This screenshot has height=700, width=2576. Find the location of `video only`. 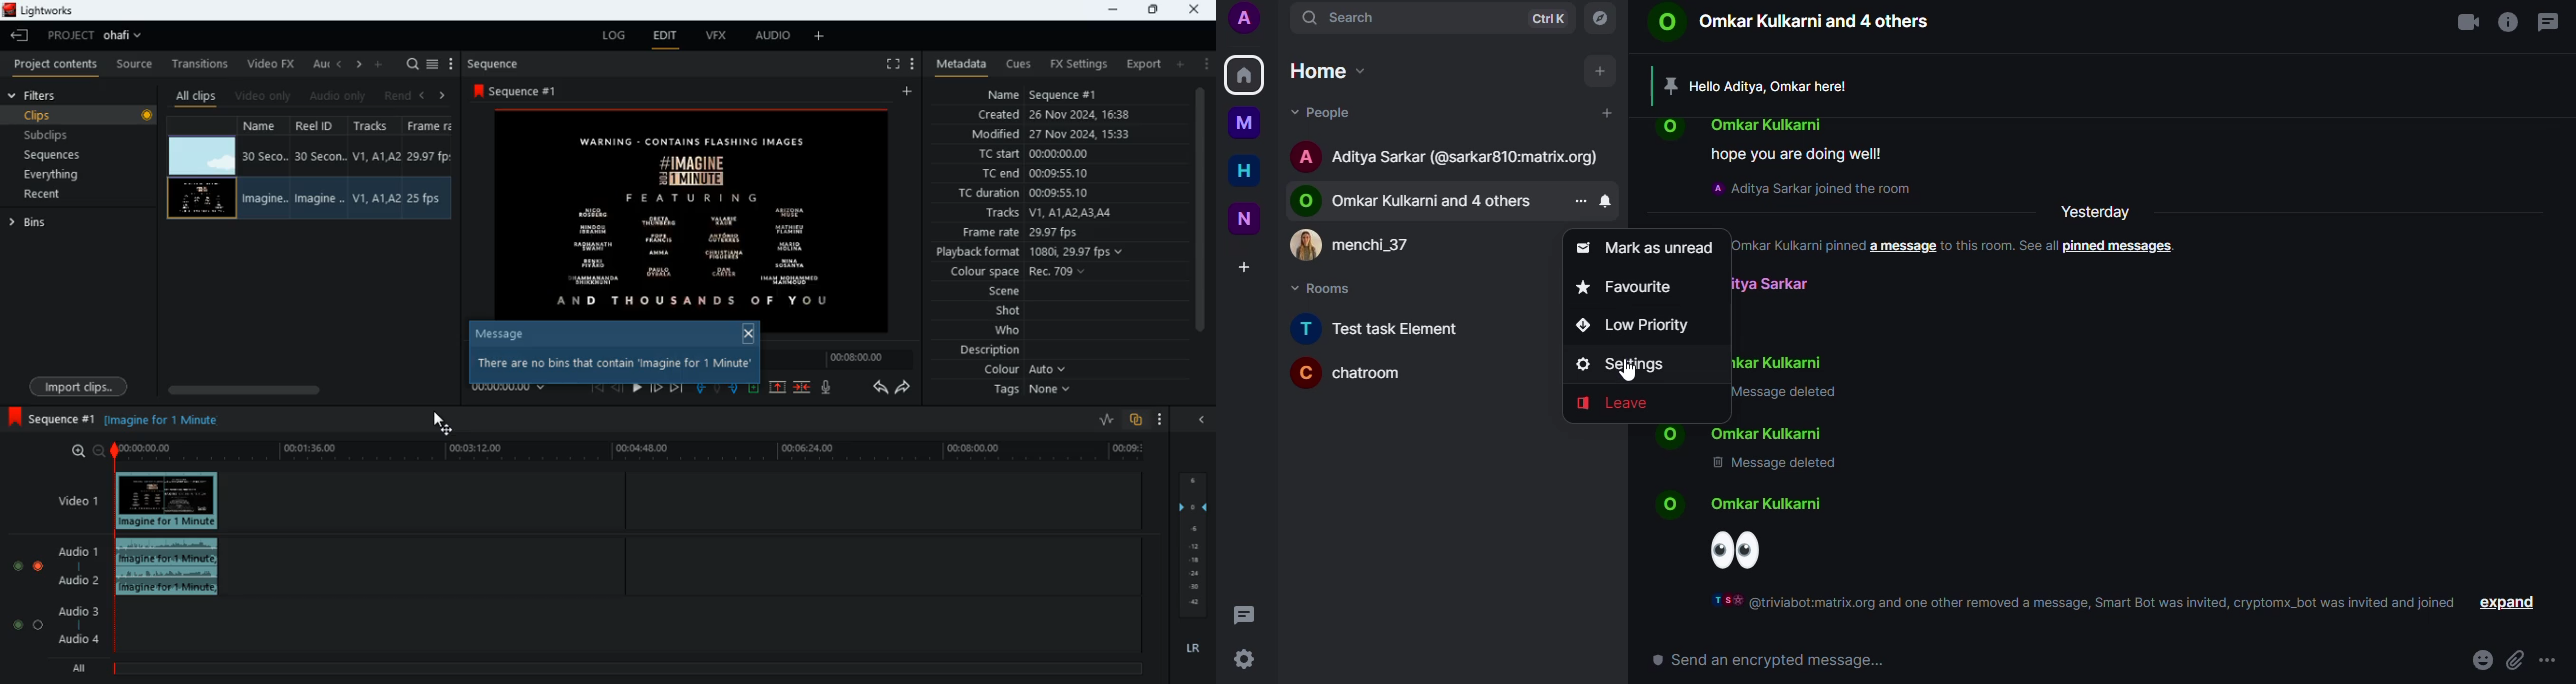

video only is located at coordinates (264, 94).